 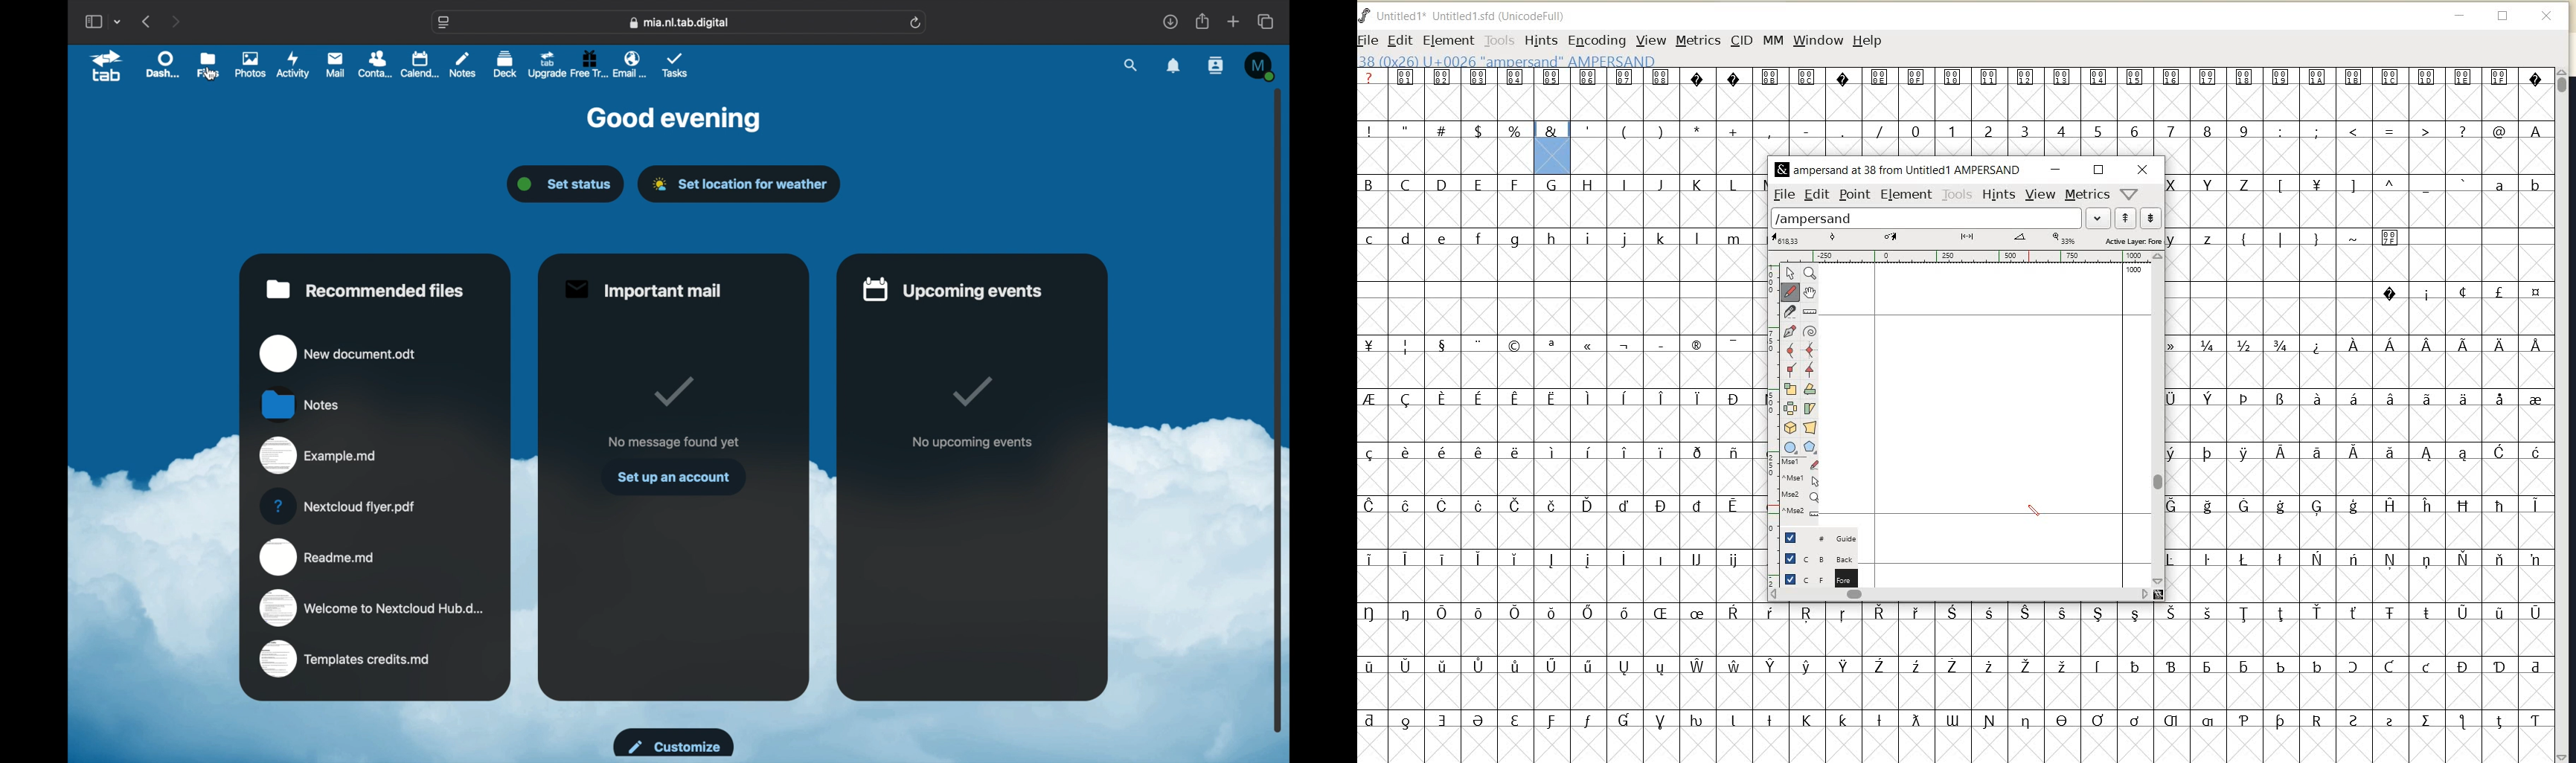 I want to click on perform a perspective transformation on the selection, so click(x=1809, y=428).